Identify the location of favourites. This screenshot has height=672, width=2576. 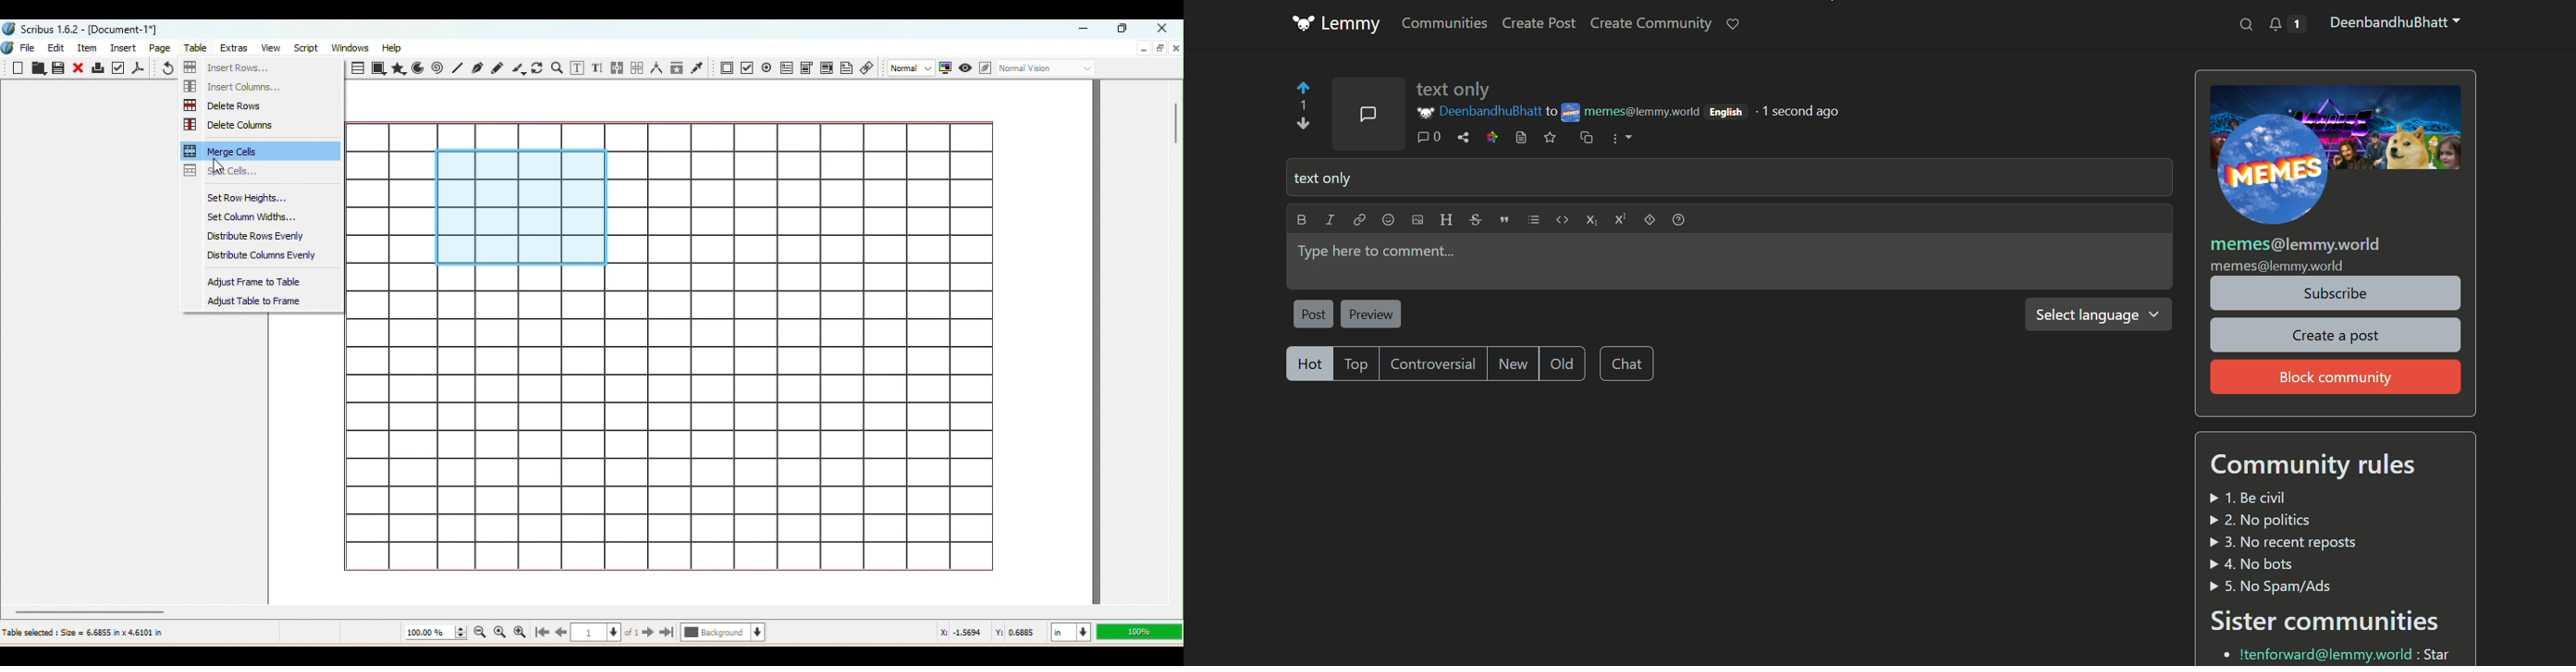
(1736, 24).